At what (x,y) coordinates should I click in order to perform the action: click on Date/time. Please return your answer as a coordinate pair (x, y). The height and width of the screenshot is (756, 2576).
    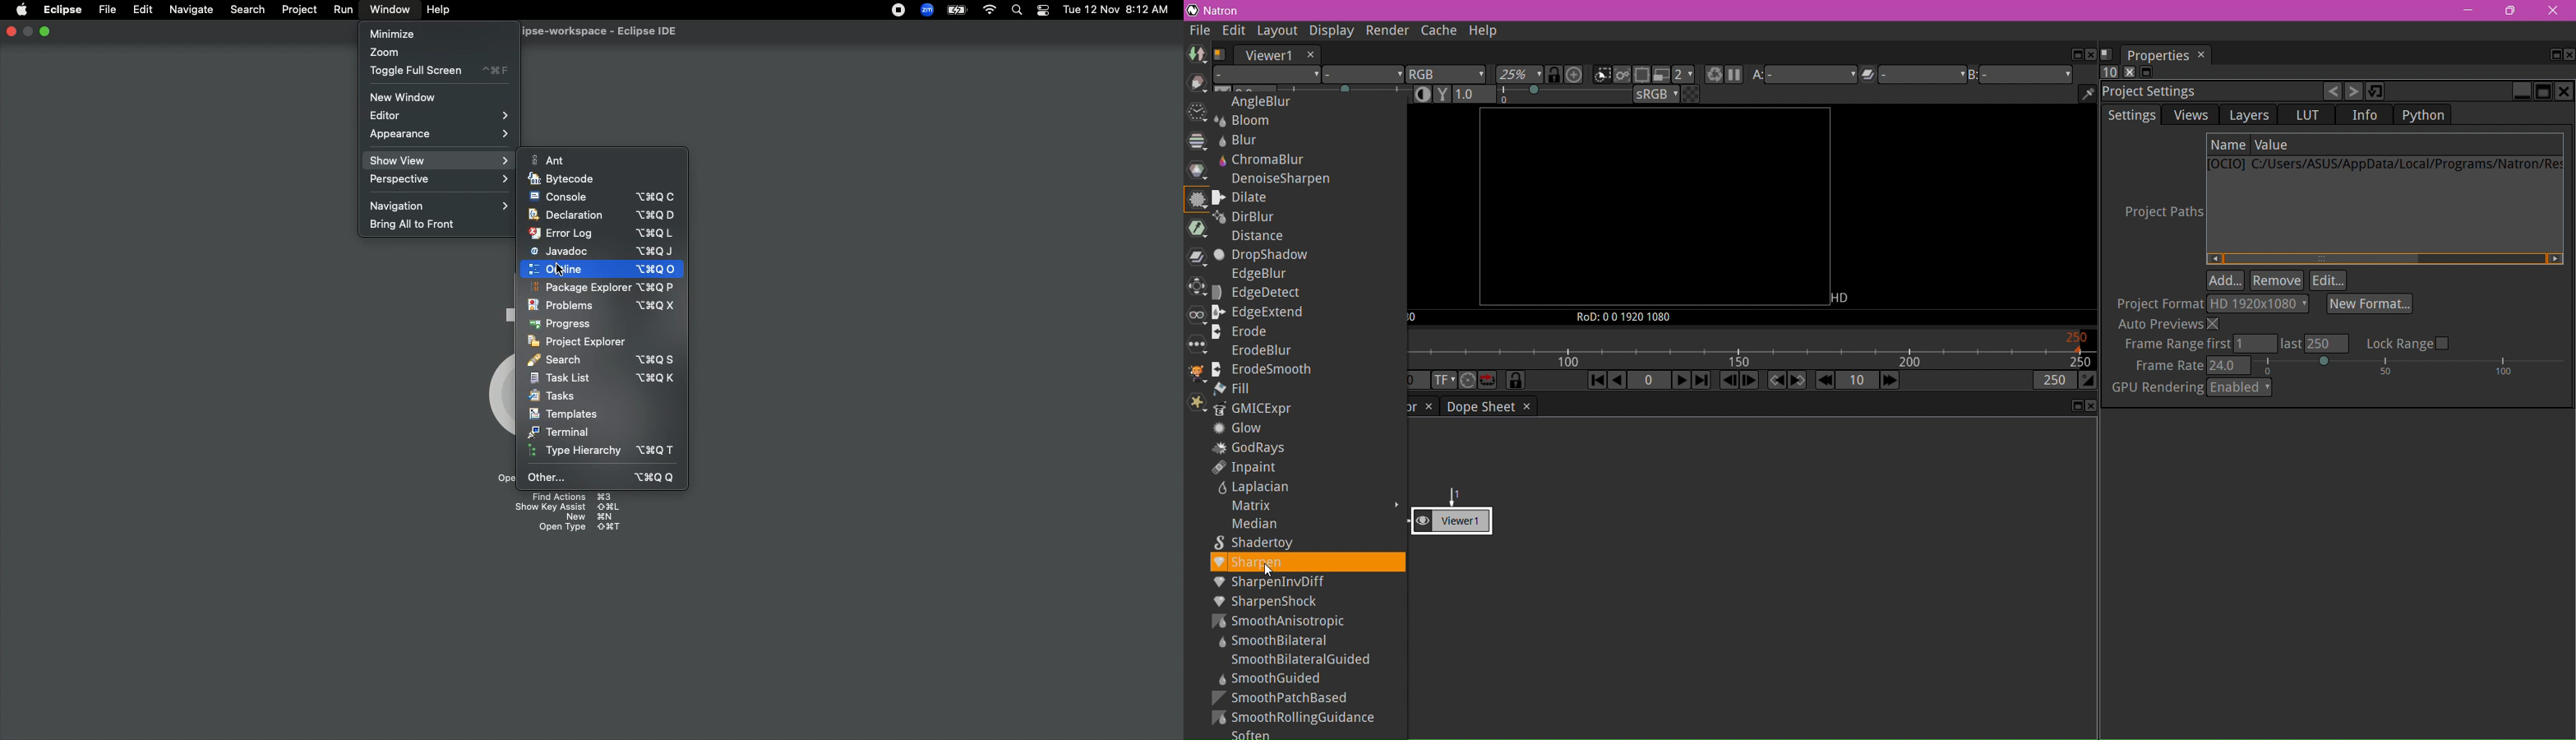
    Looking at the image, I should click on (1115, 9).